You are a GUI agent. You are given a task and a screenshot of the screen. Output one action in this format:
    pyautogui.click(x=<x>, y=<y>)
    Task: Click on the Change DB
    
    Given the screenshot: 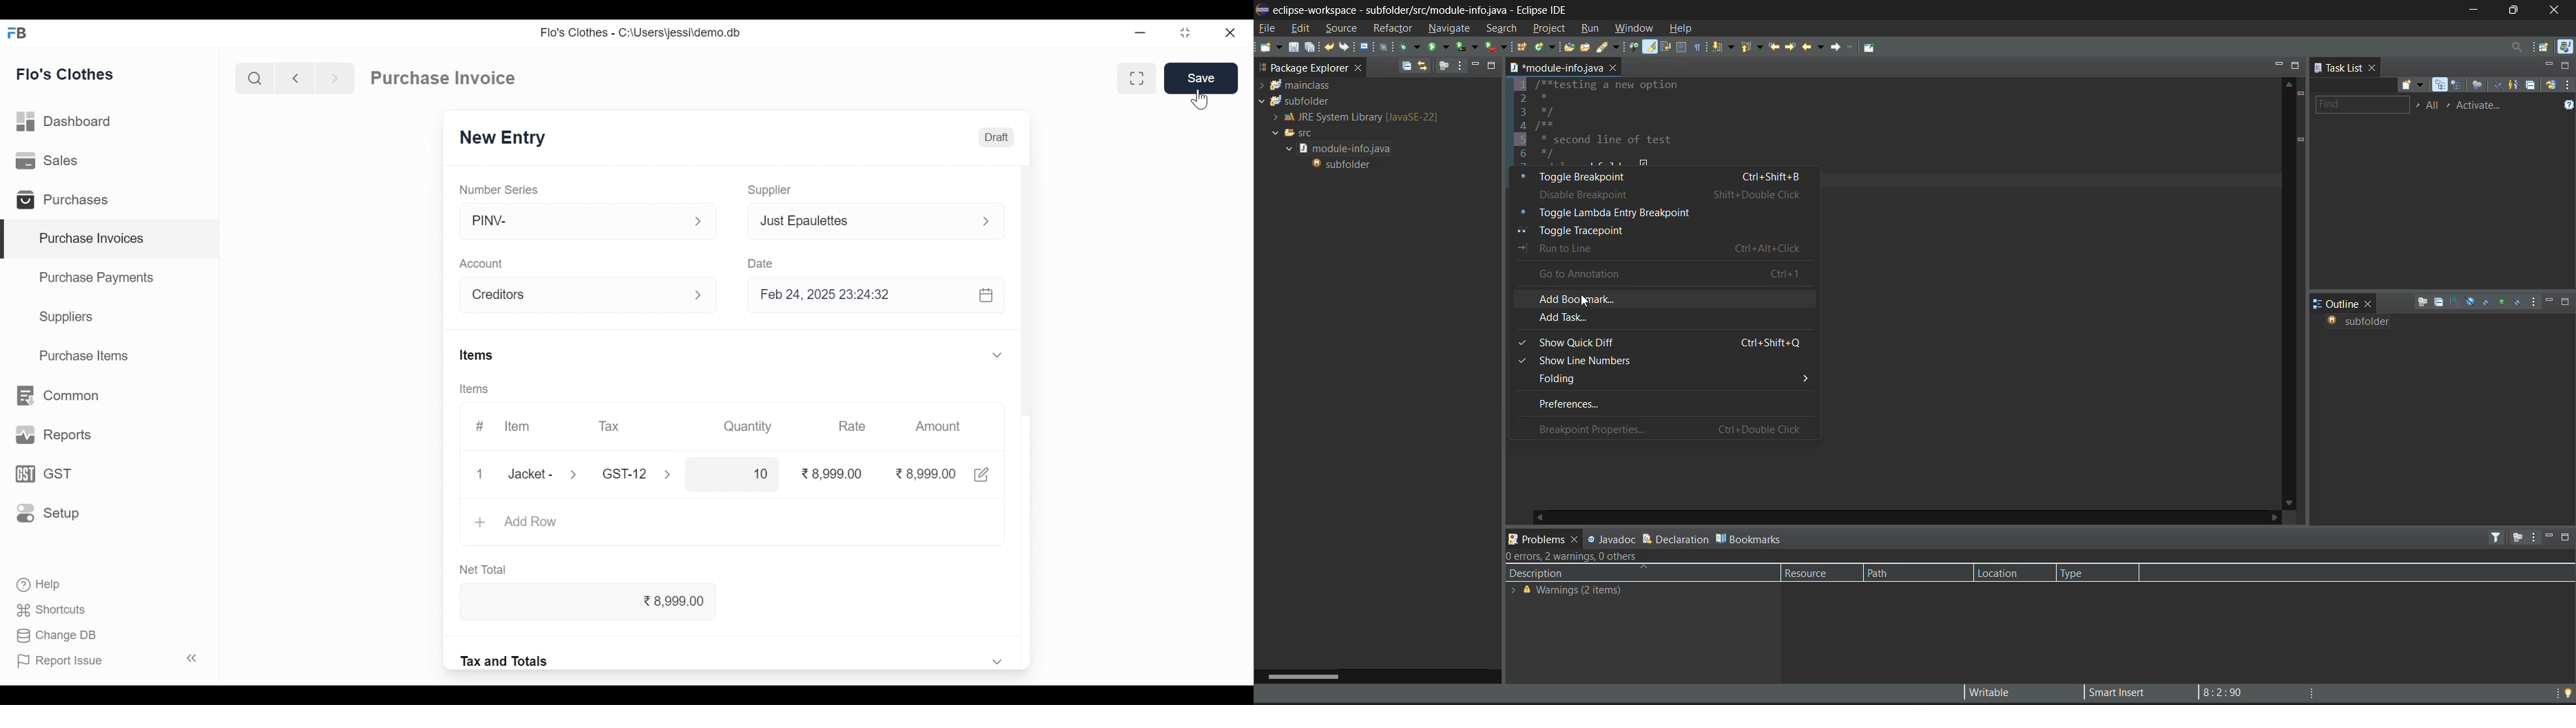 What is the action you would take?
    pyautogui.click(x=57, y=635)
    